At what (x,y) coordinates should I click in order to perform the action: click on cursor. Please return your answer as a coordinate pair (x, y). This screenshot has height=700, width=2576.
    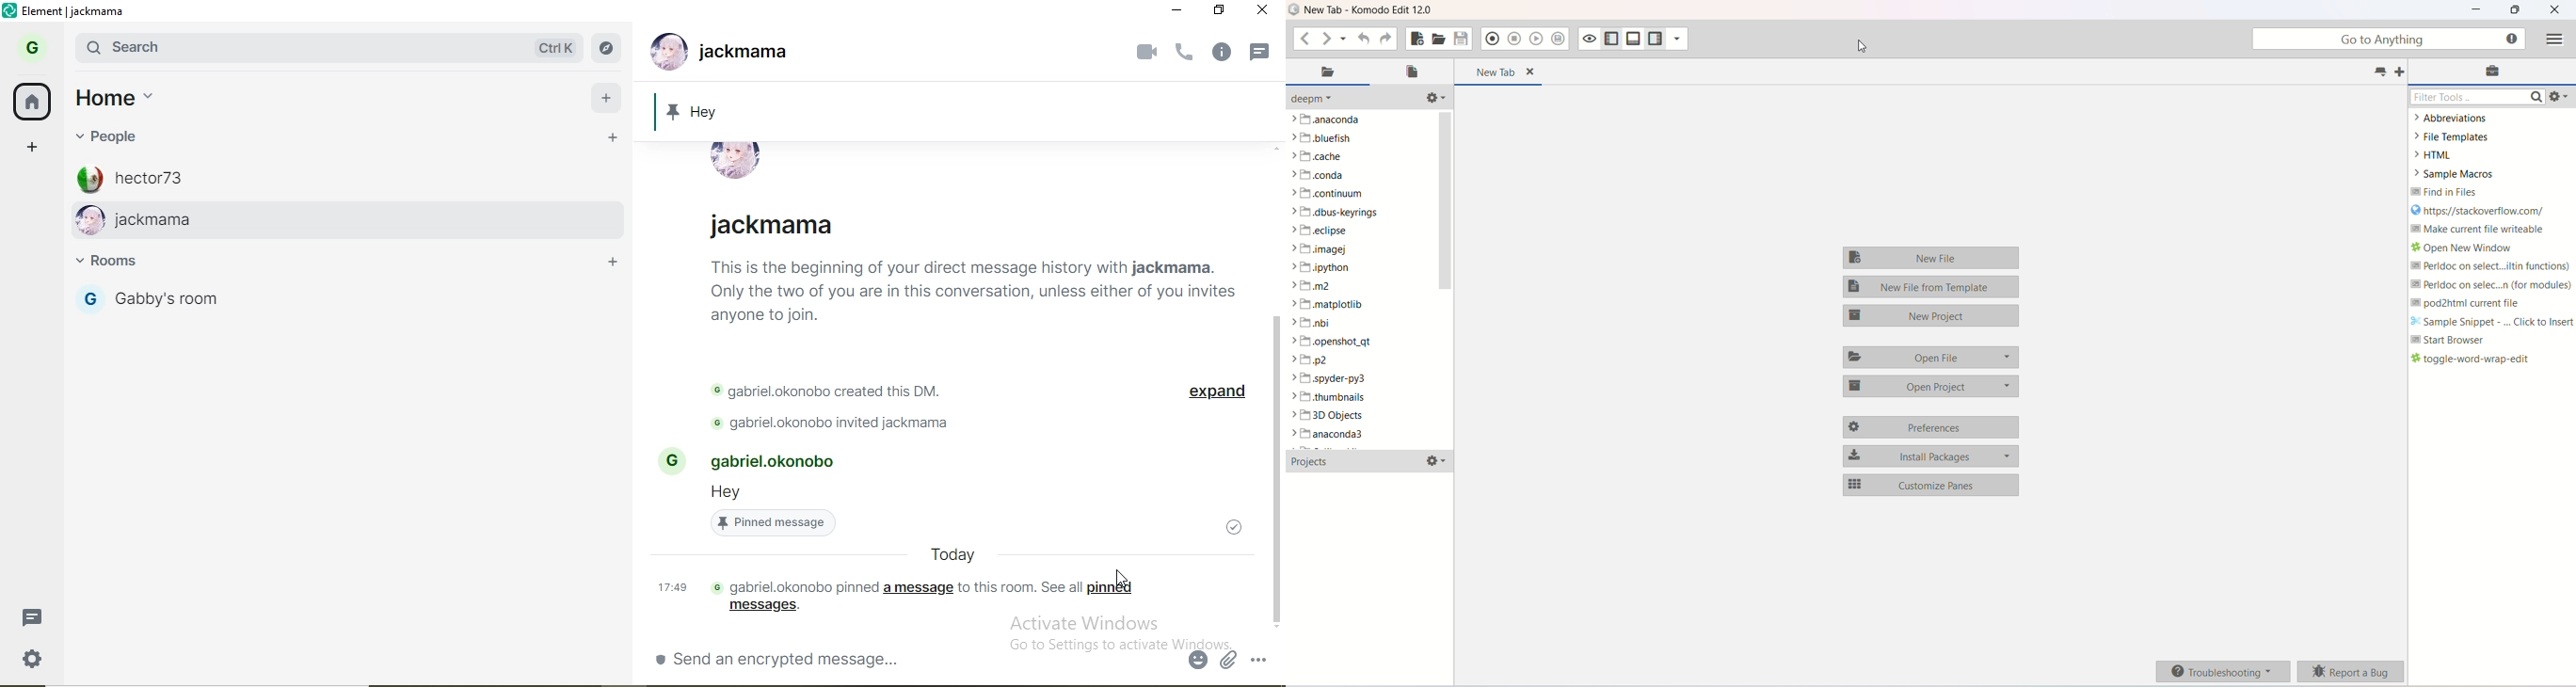
    Looking at the image, I should click on (1863, 46).